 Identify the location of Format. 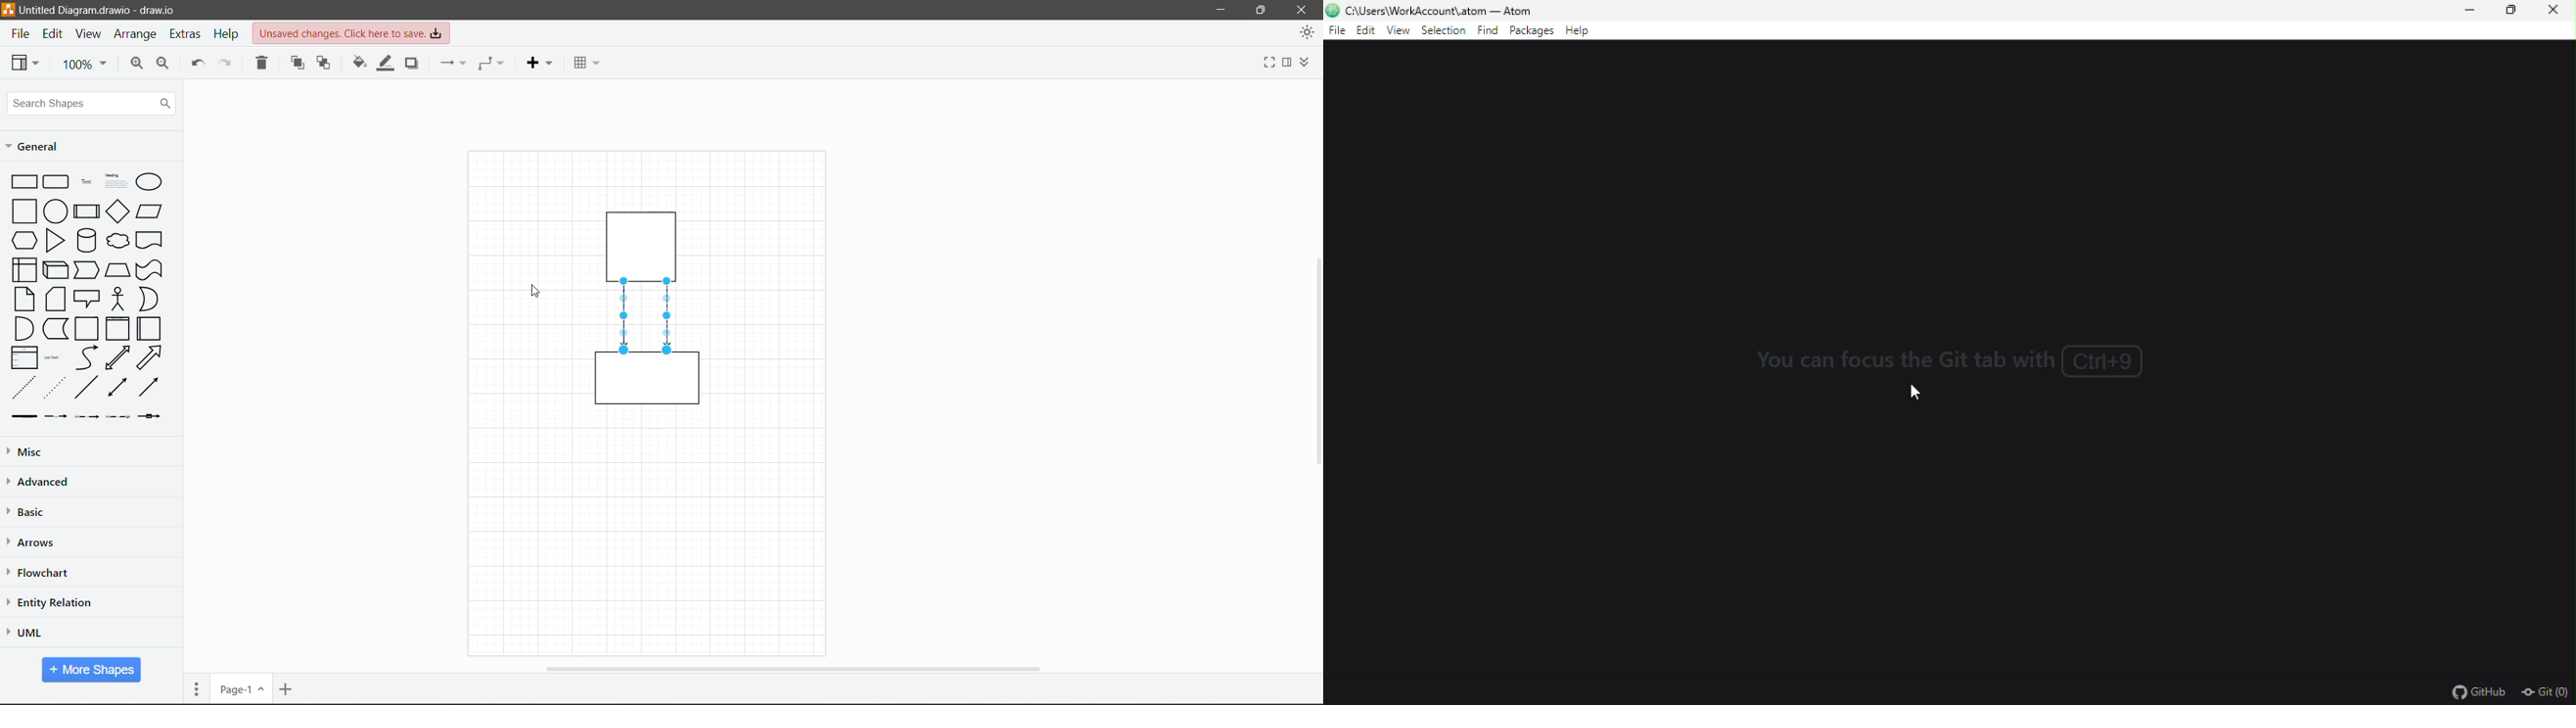
(1287, 60).